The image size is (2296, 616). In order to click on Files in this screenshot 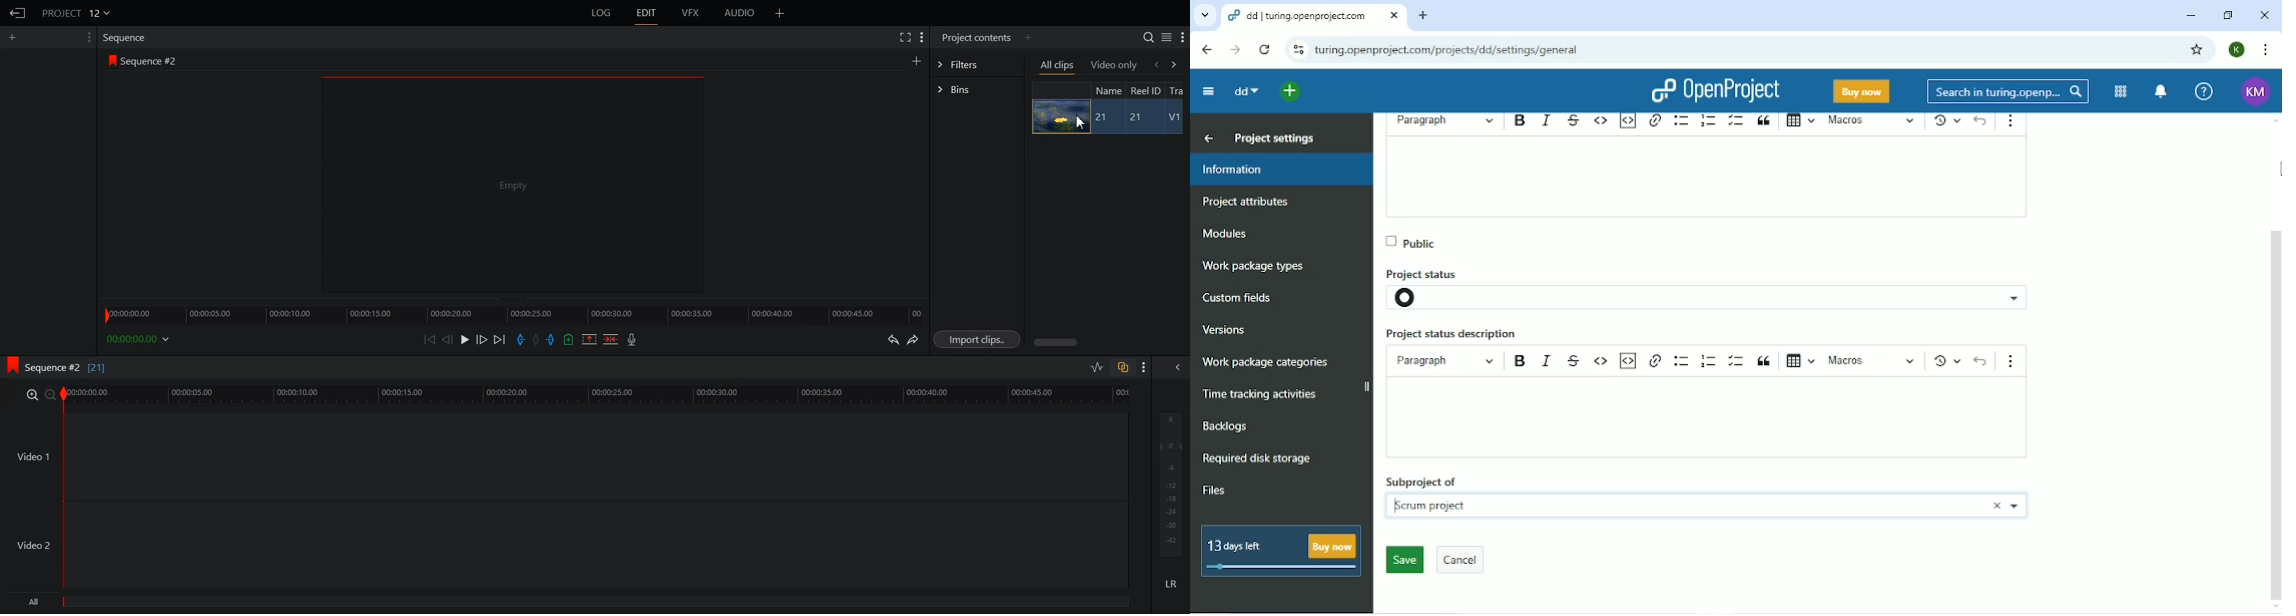, I will do `click(1215, 491)`.